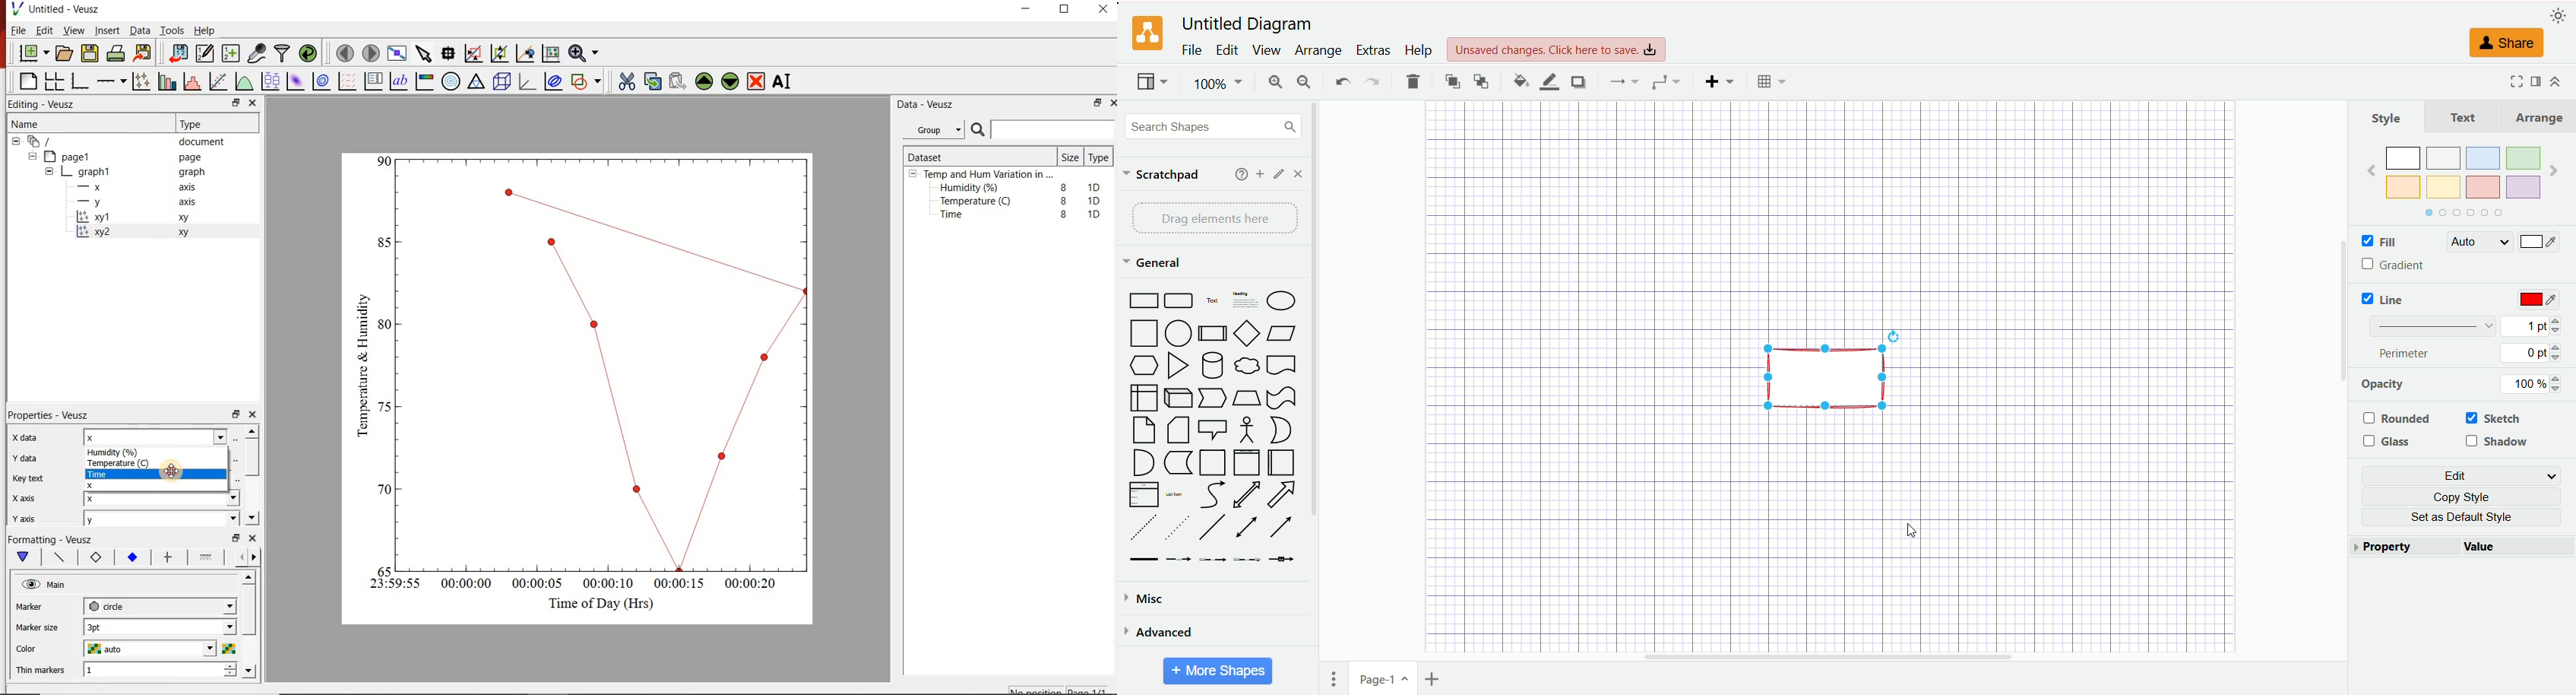 The height and width of the screenshot is (700, 2576). I want to click on zoom out, so click(1305, 82).